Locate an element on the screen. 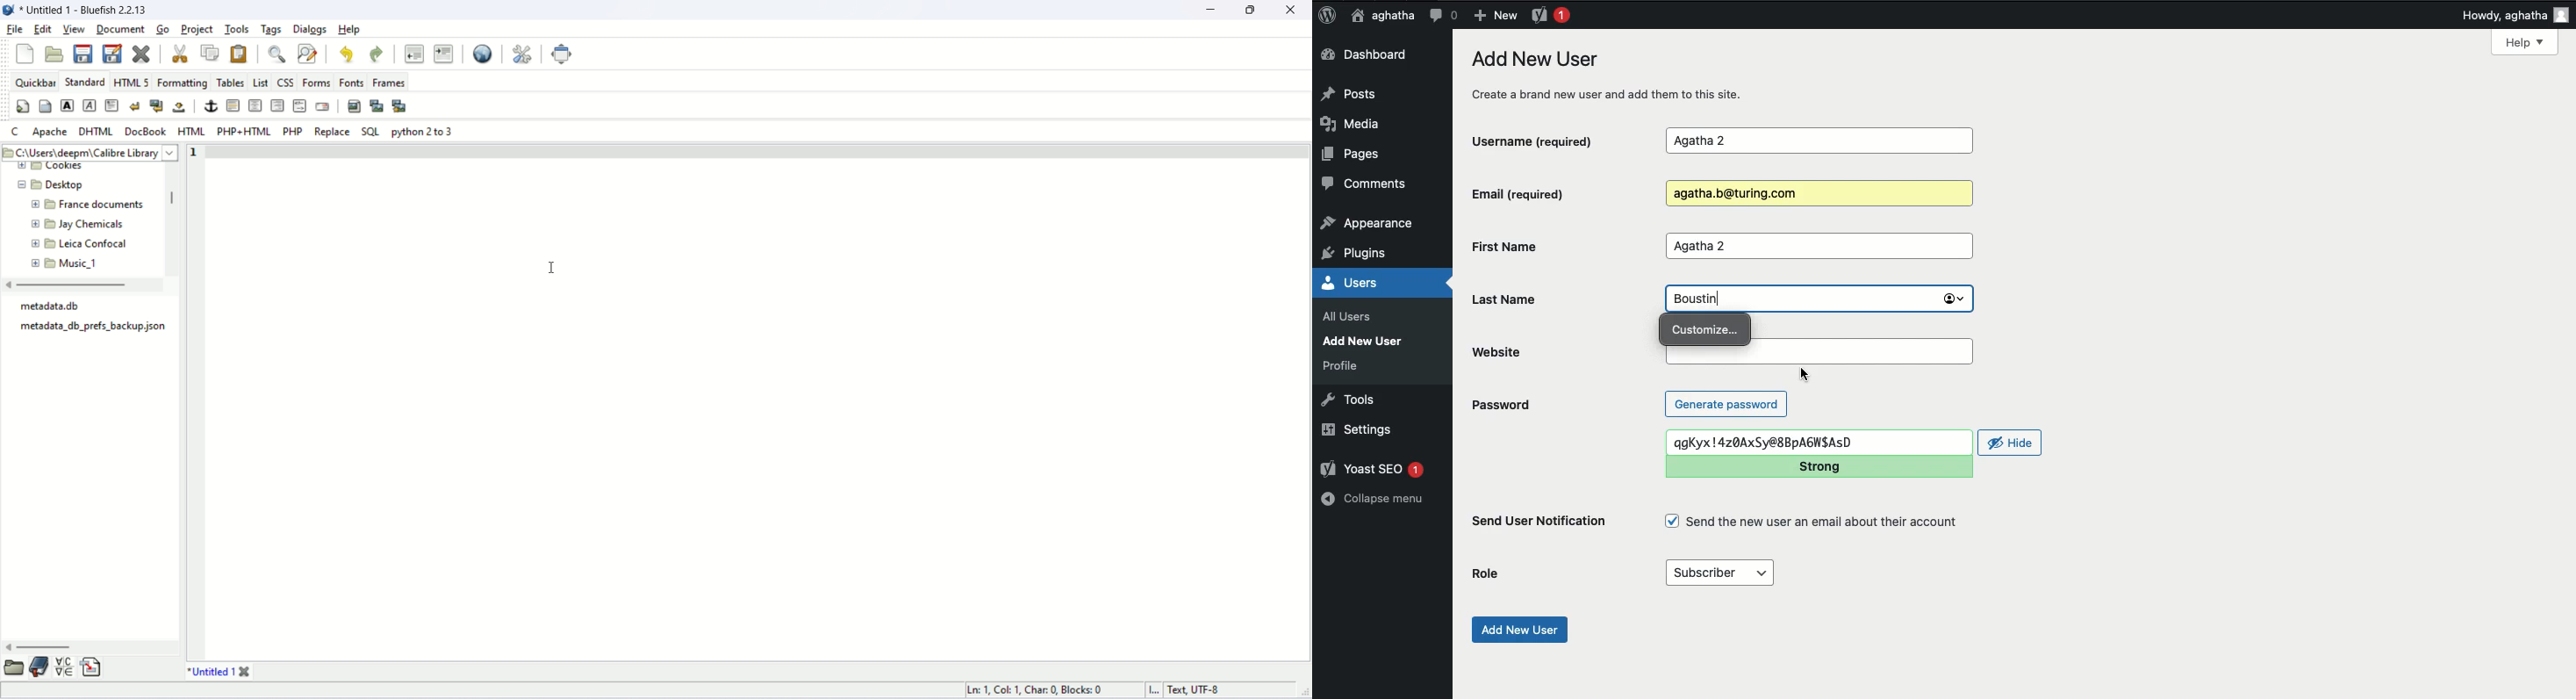  minimize is located at coordinates (1217, 10).